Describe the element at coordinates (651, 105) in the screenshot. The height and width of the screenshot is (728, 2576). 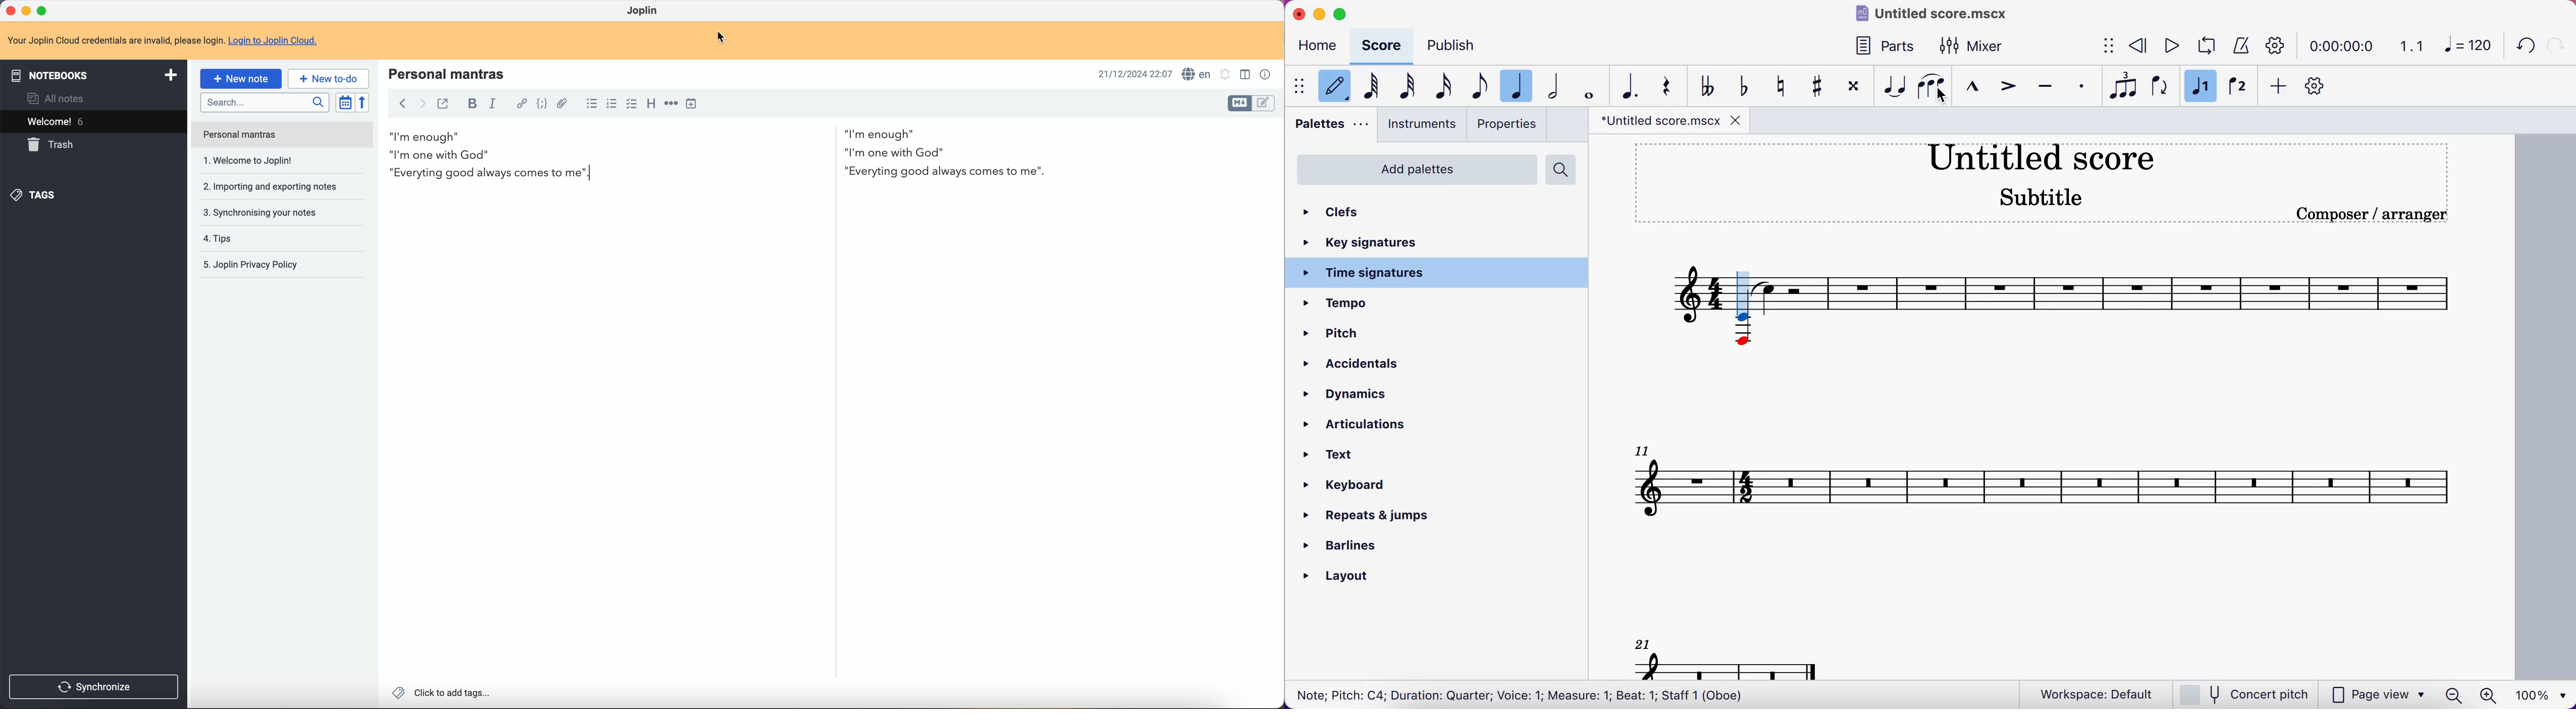
I see `heading` at that location.